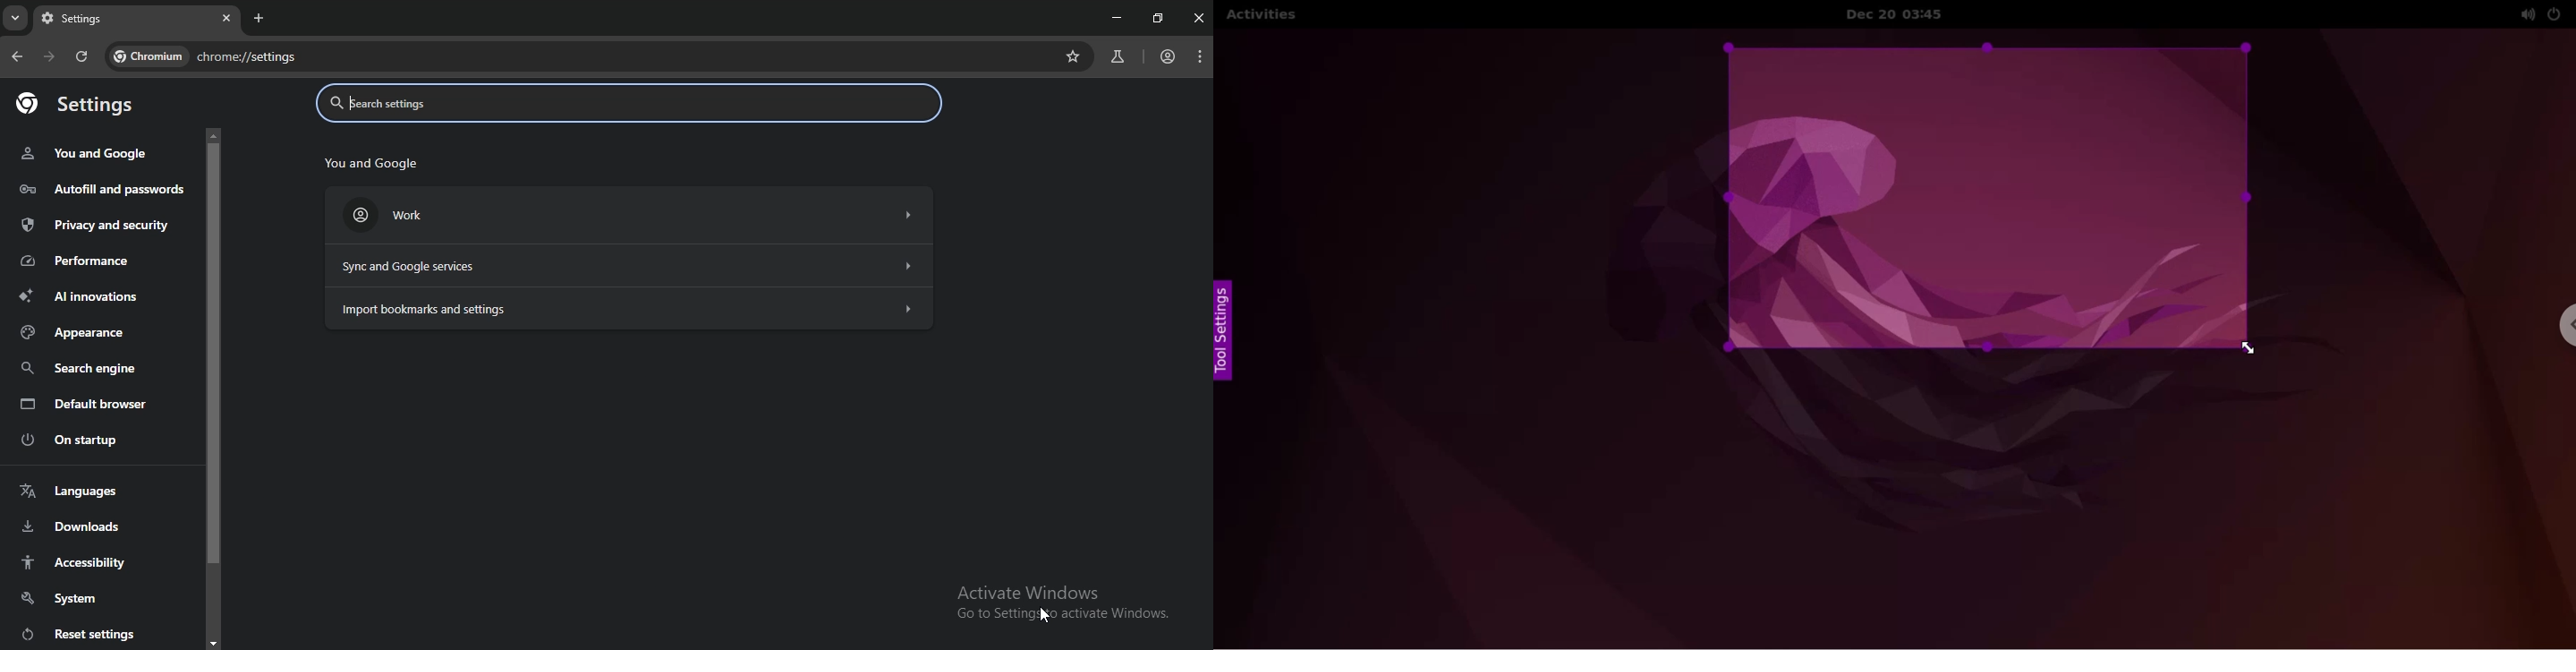 The width and height of the screenshot is (2576, 672). Describe the element at coordinates (1075, 56) in the screenshot. I see `bookmark this tab` at that location.